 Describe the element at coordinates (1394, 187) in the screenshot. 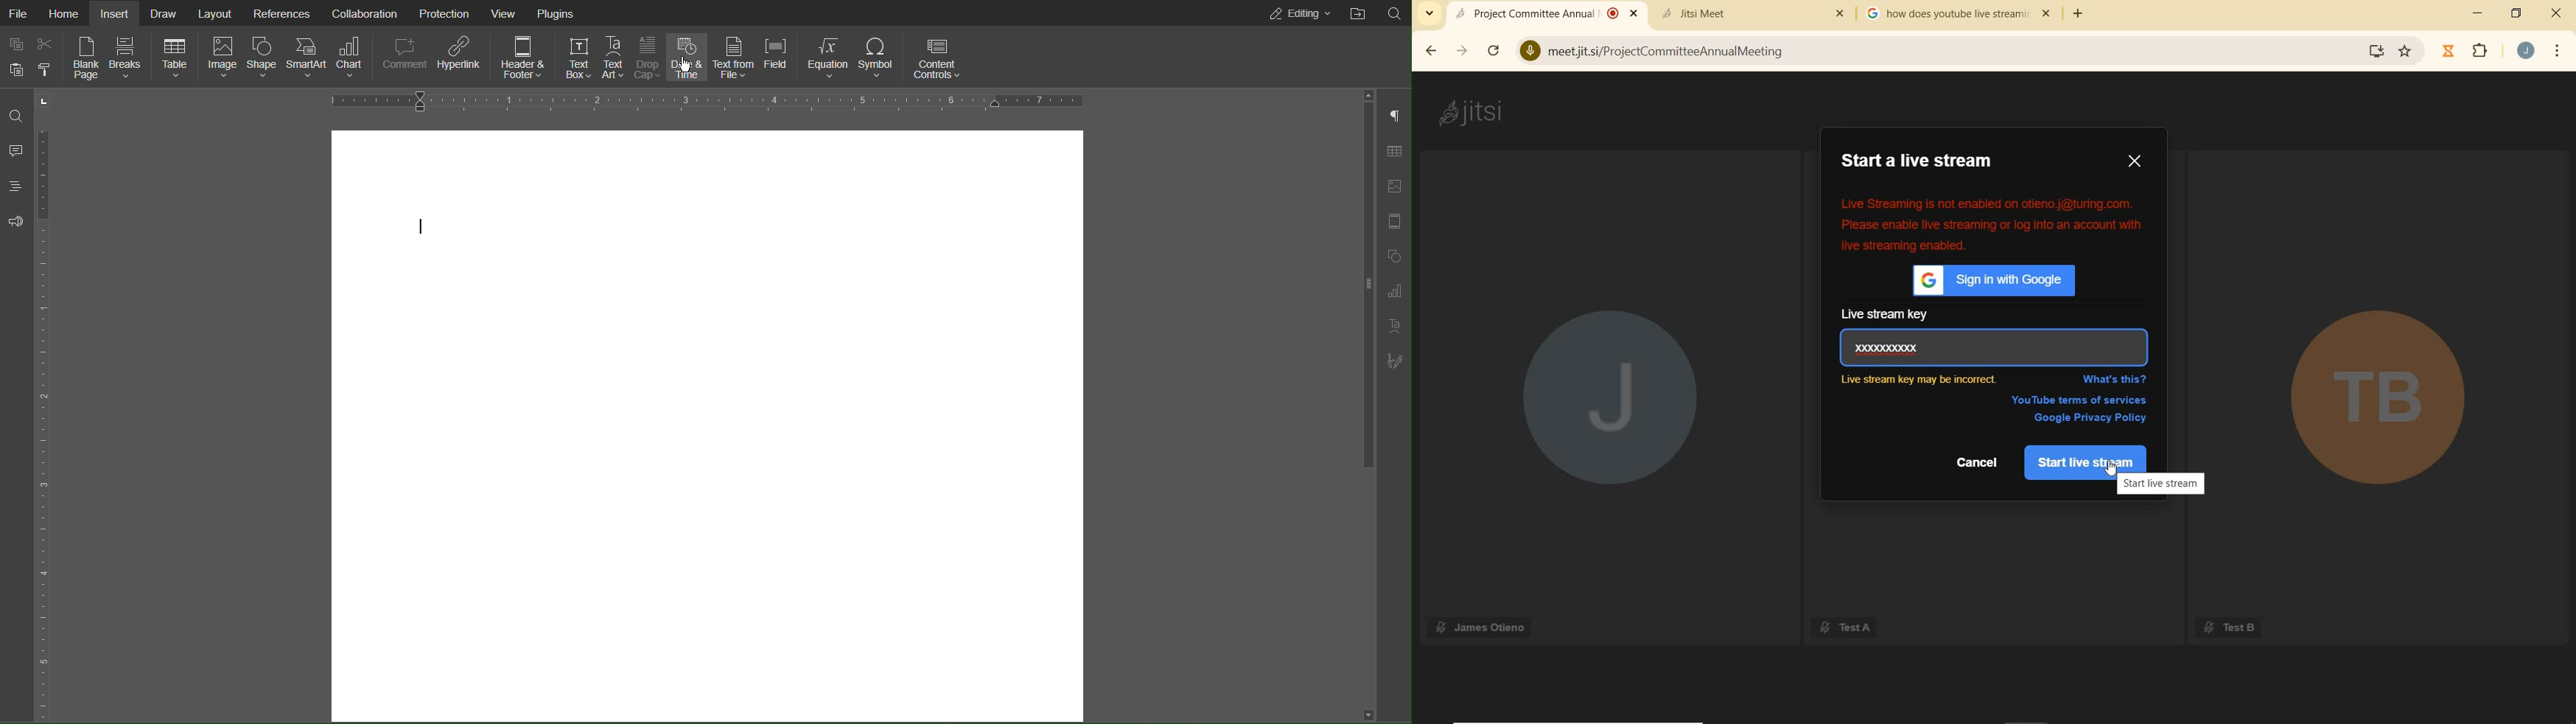

I see `Image Settings` at that location.